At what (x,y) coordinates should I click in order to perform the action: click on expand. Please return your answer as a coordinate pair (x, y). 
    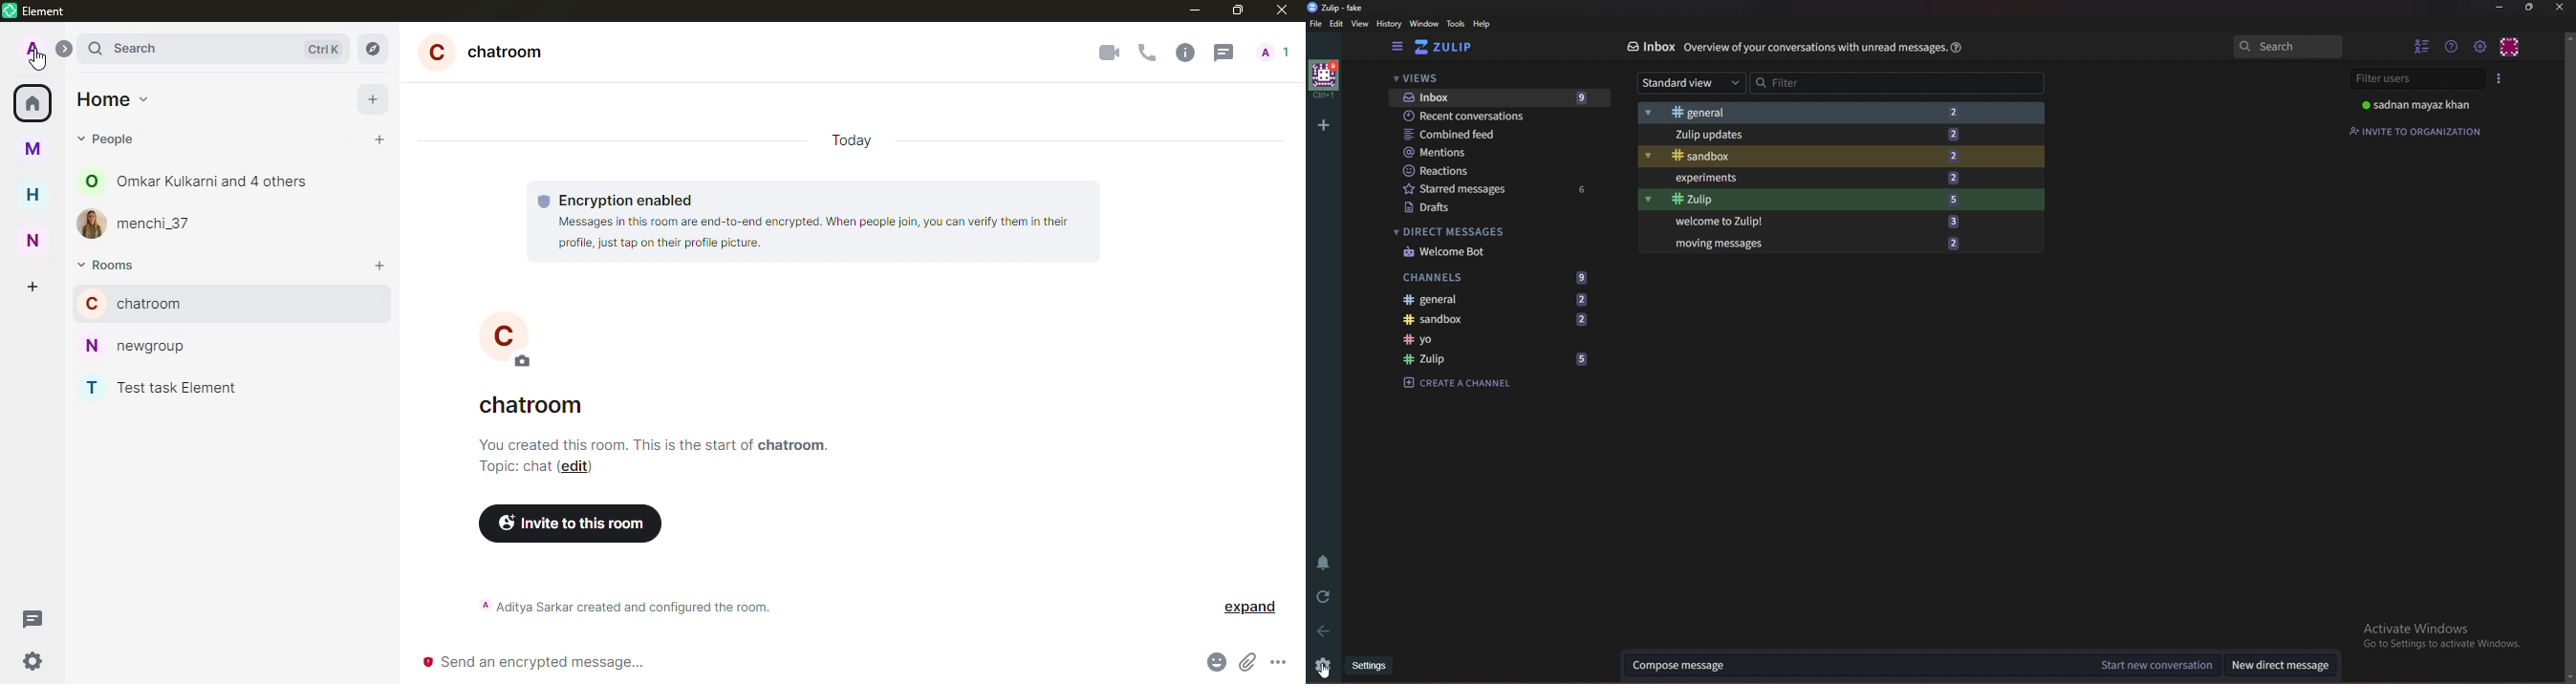
    Looking at the image, I should click on (1253, 609).